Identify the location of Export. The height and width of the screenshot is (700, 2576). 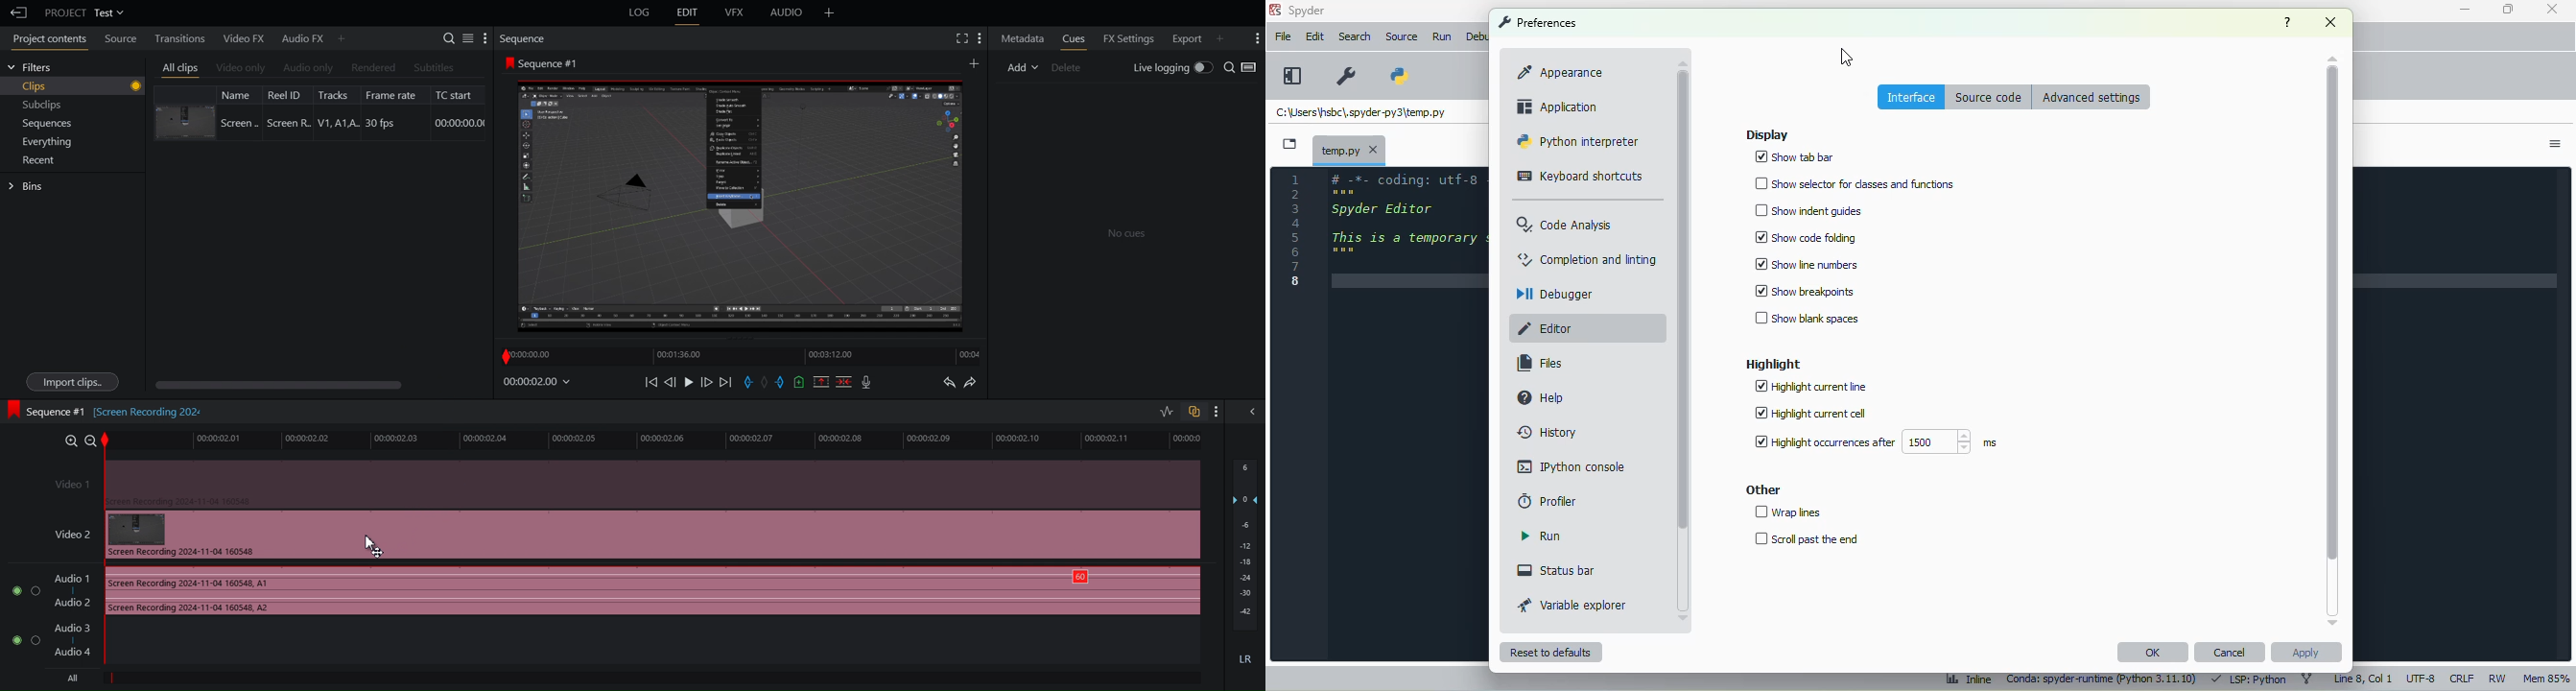
(1184, 37).